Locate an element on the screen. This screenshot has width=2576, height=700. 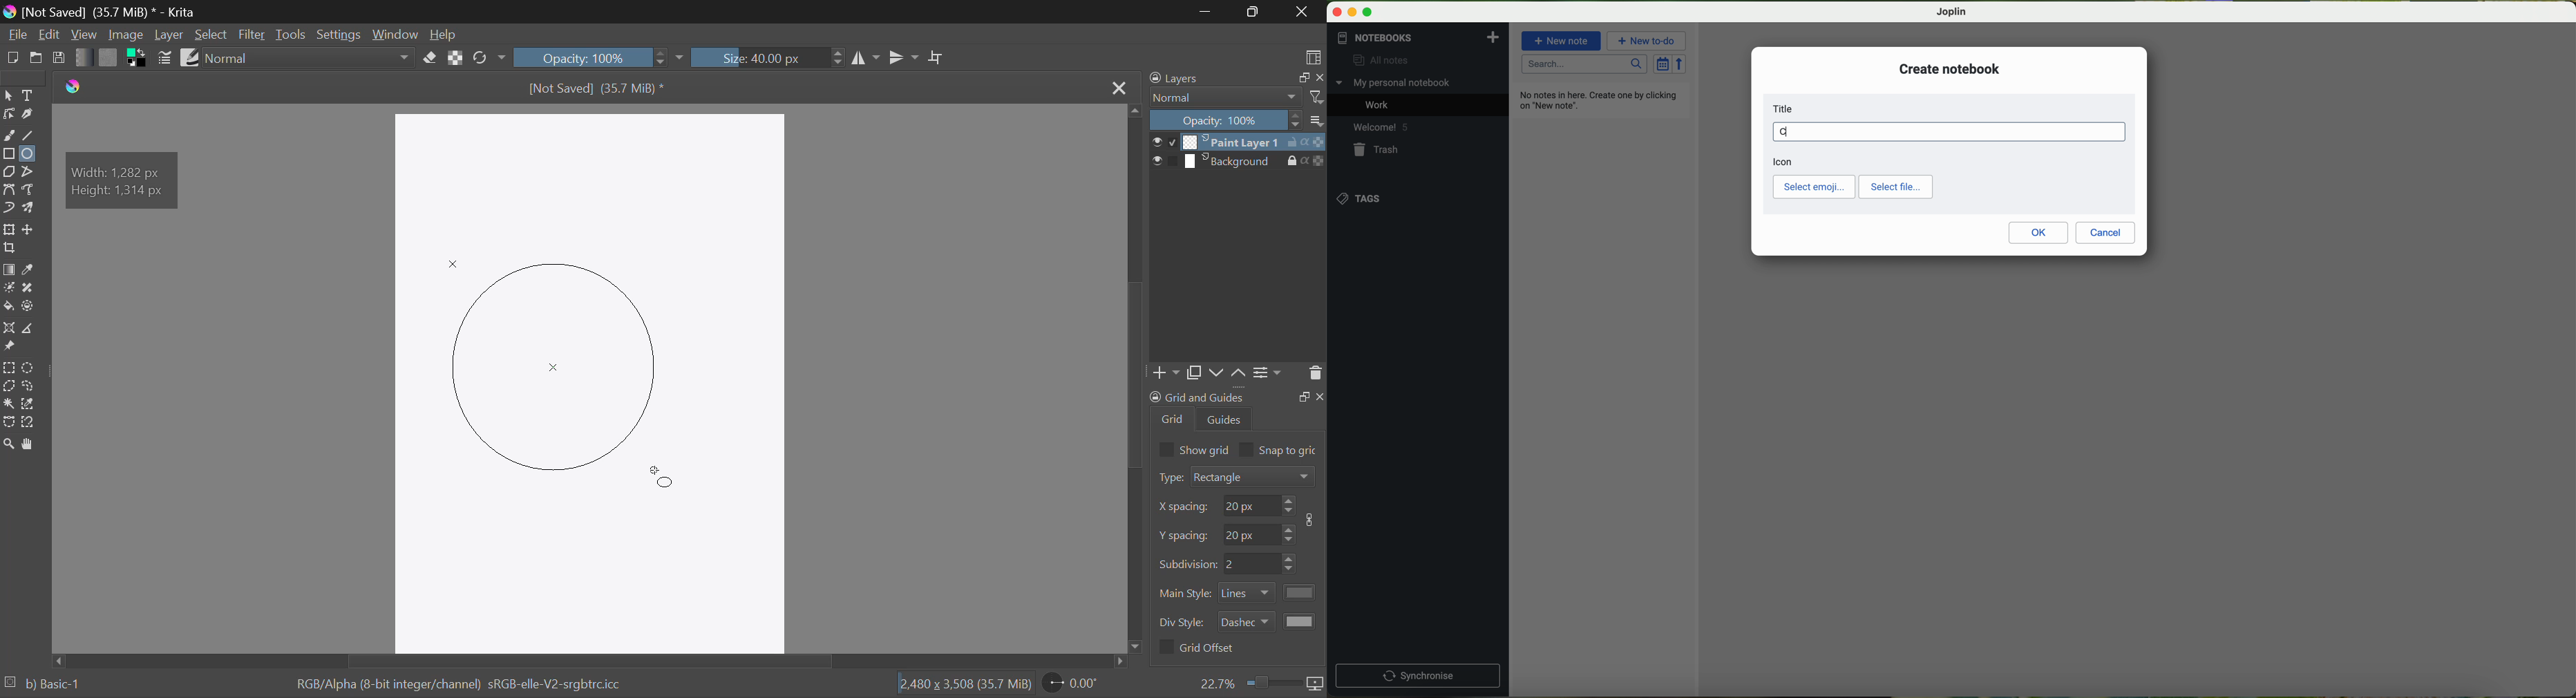
Cancel is located at coordinates (2106, 233).